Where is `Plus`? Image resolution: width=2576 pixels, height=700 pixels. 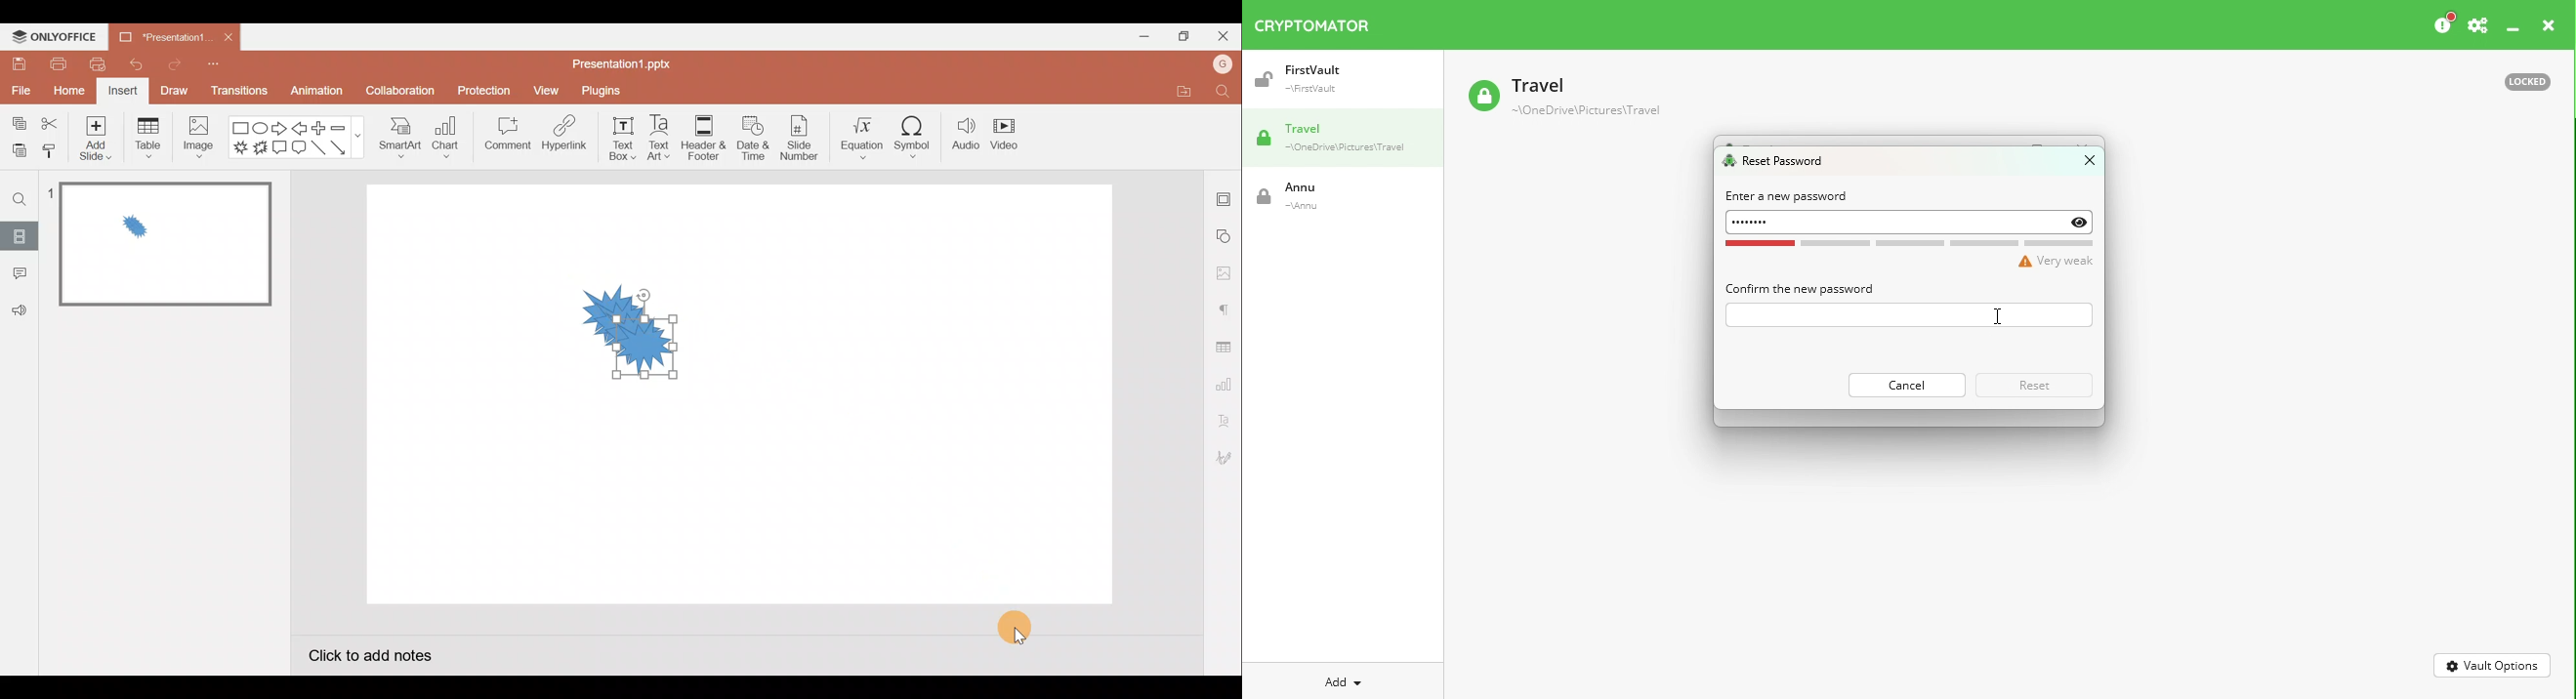 Plus is located at coordinates (318, 128).